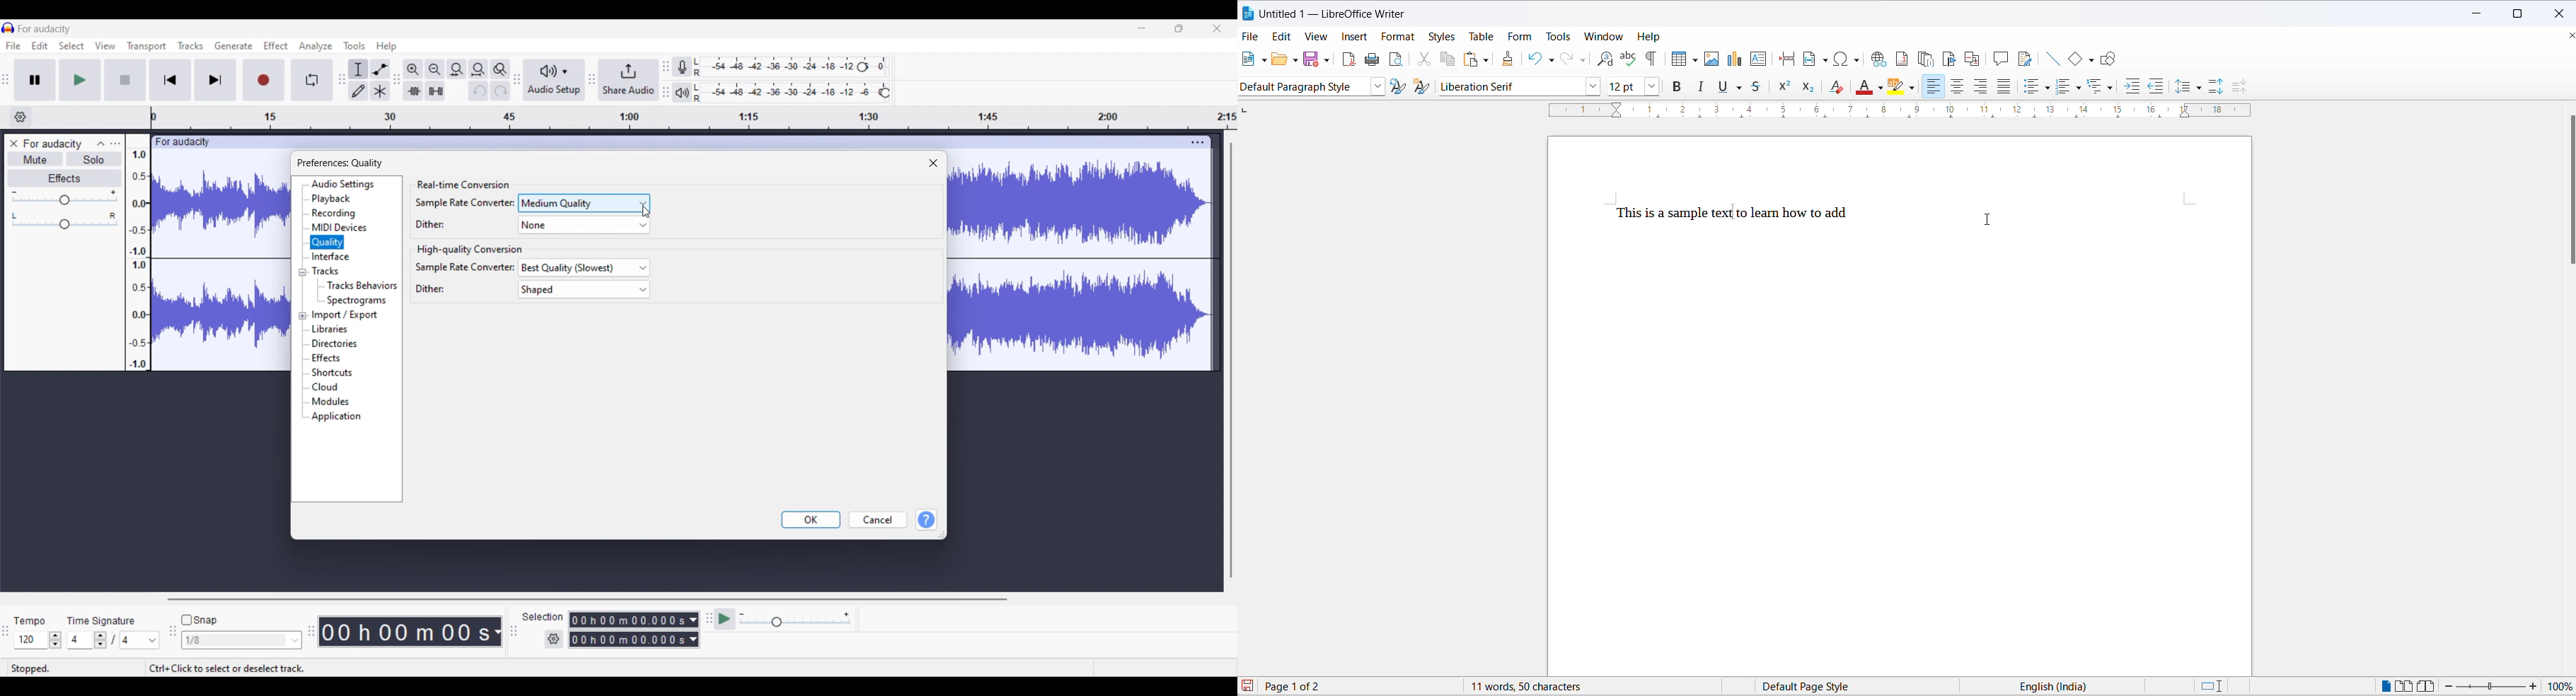  I want to click on Current track, so click(1082, 265).